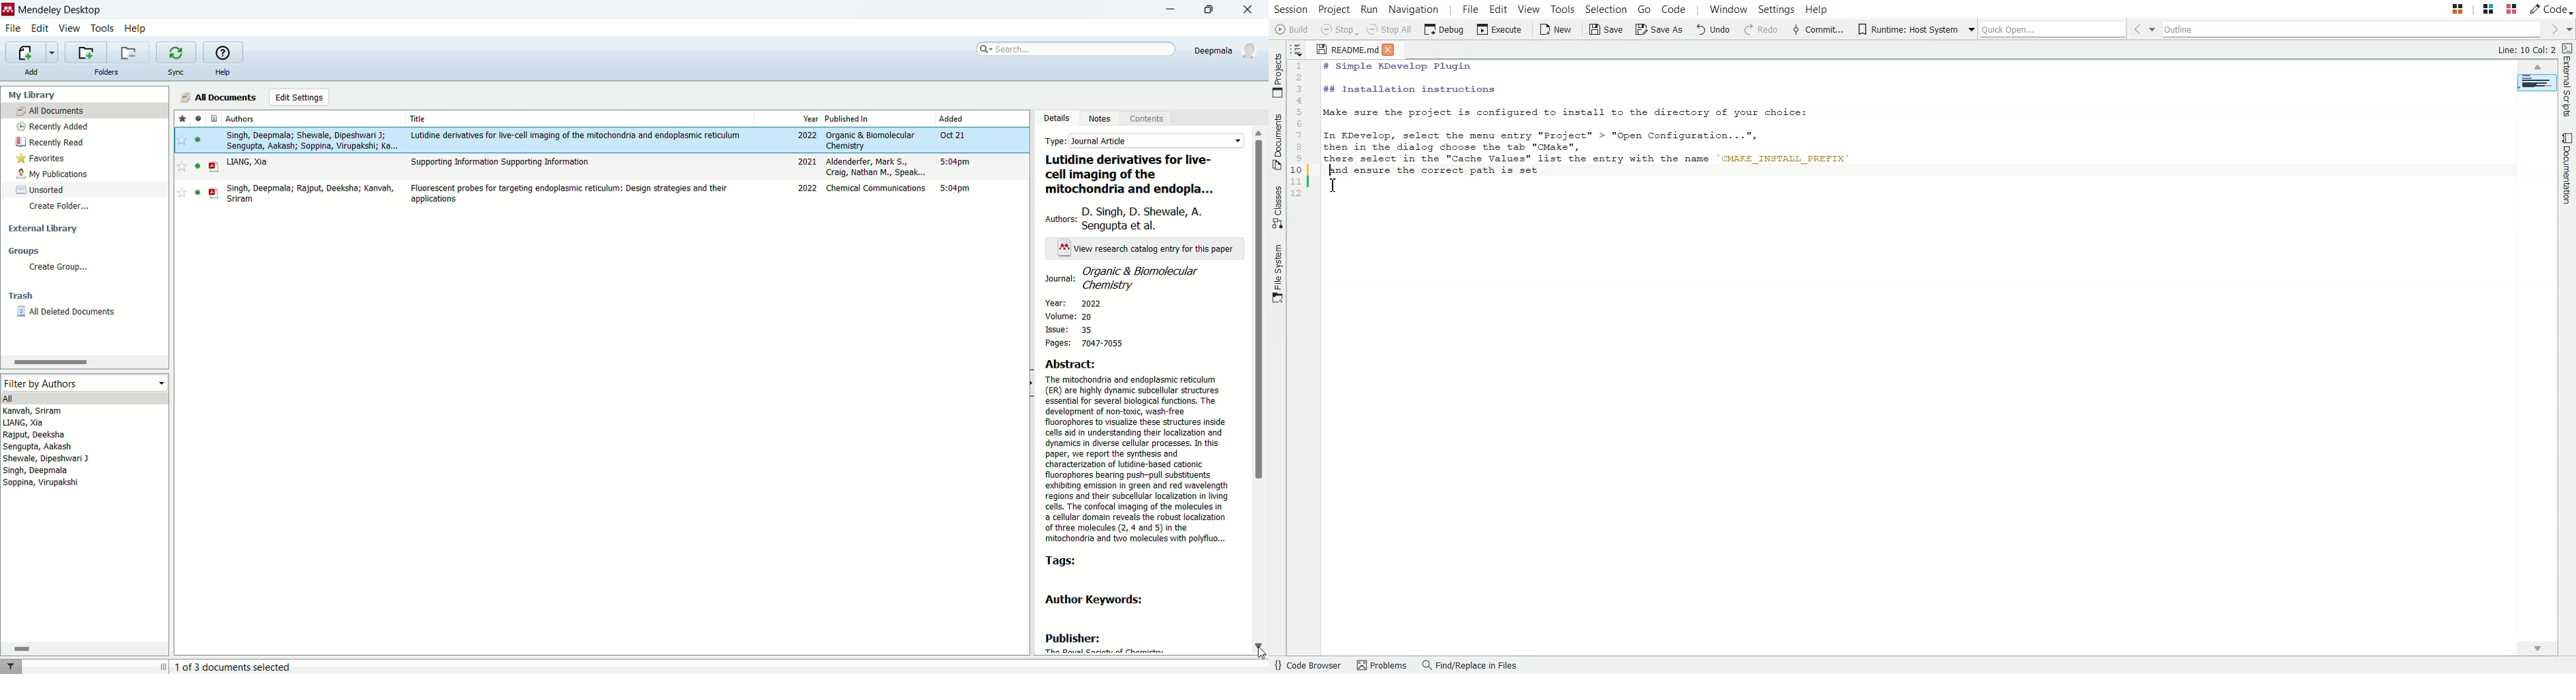  Describe the element at coordinates (300, 97) in the screenshot. I see `edit settings` at that location.